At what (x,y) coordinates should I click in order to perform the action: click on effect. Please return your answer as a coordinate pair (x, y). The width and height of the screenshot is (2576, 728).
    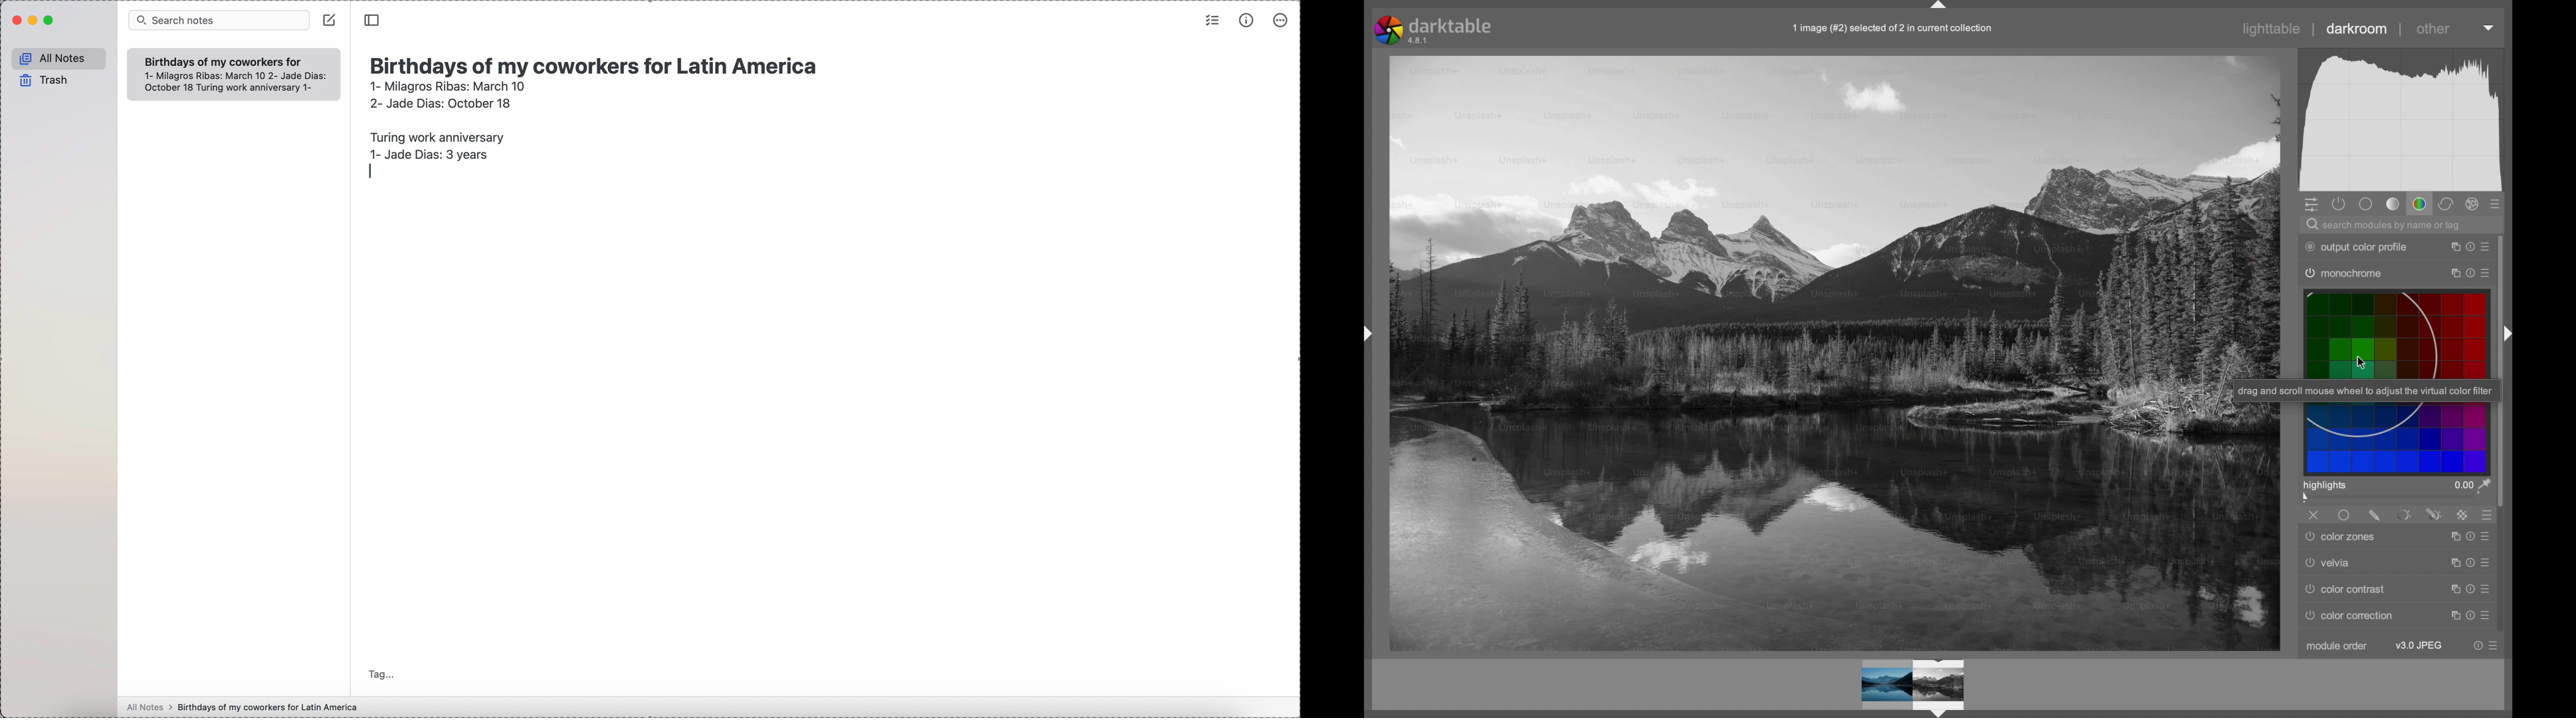
    Looking at the image, I should click on (2473, 204).